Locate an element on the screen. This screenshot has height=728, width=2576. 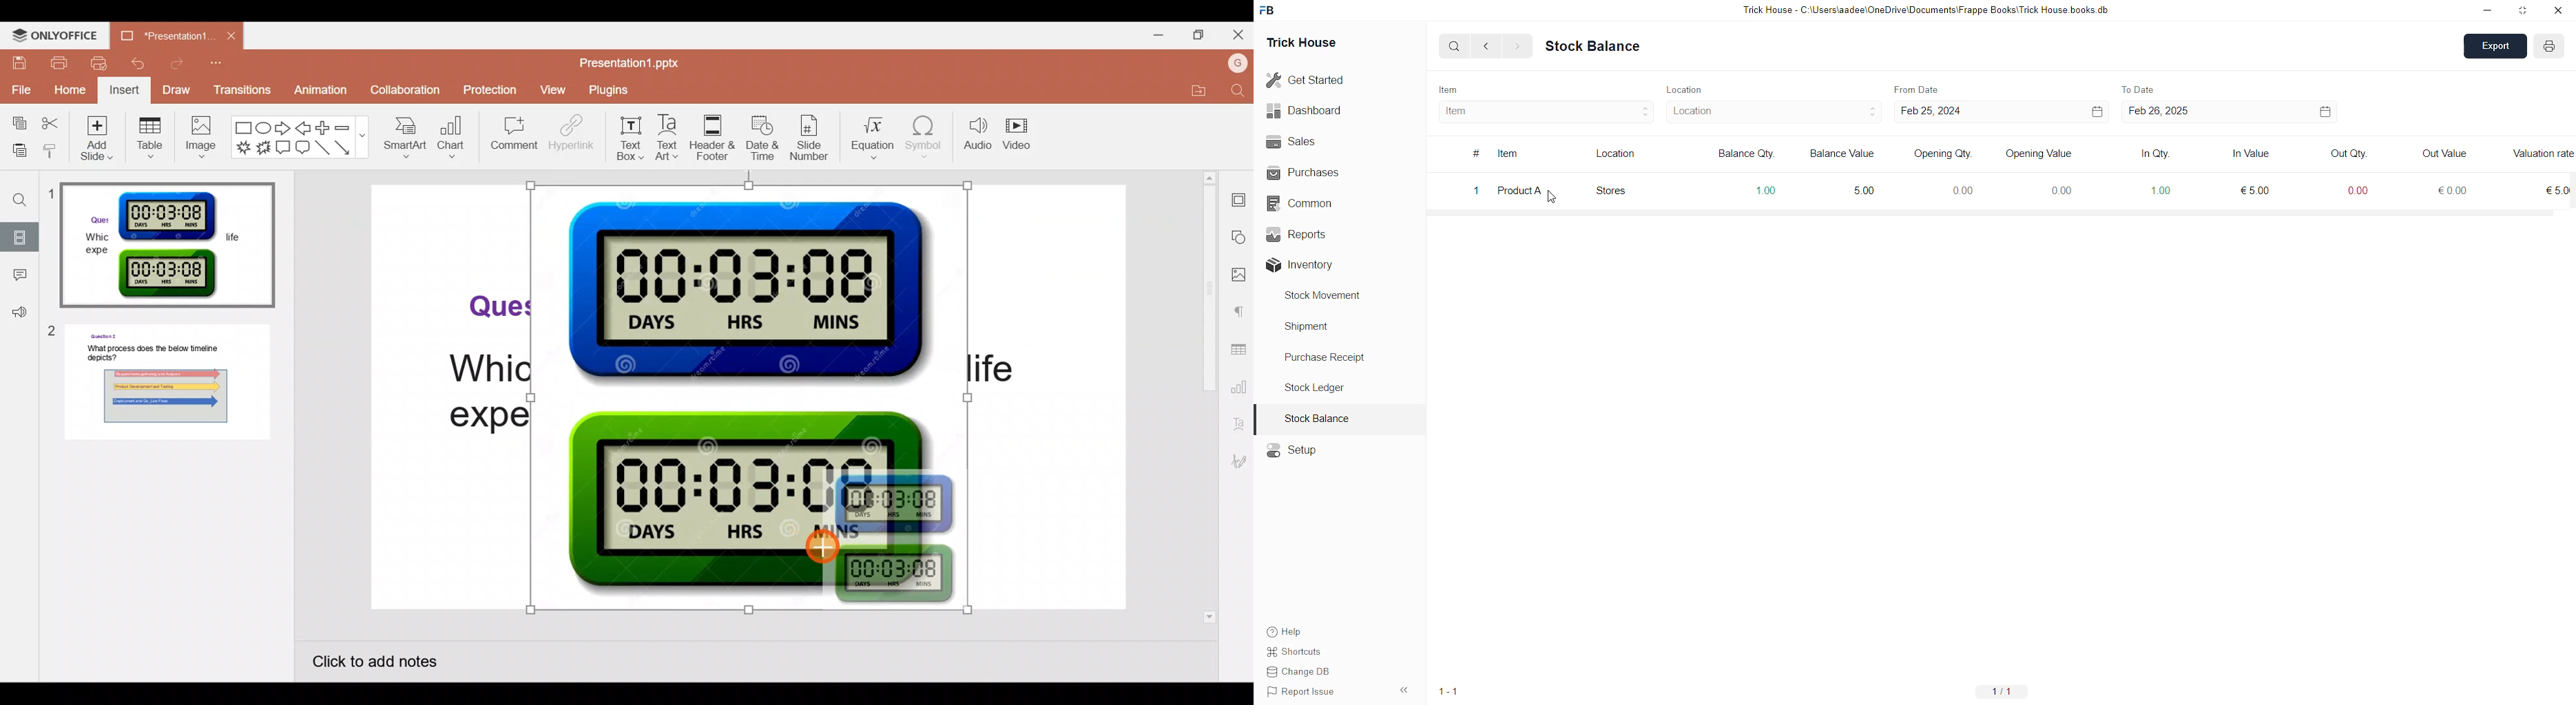
Slide settings is located at coordinates (1239, 198).